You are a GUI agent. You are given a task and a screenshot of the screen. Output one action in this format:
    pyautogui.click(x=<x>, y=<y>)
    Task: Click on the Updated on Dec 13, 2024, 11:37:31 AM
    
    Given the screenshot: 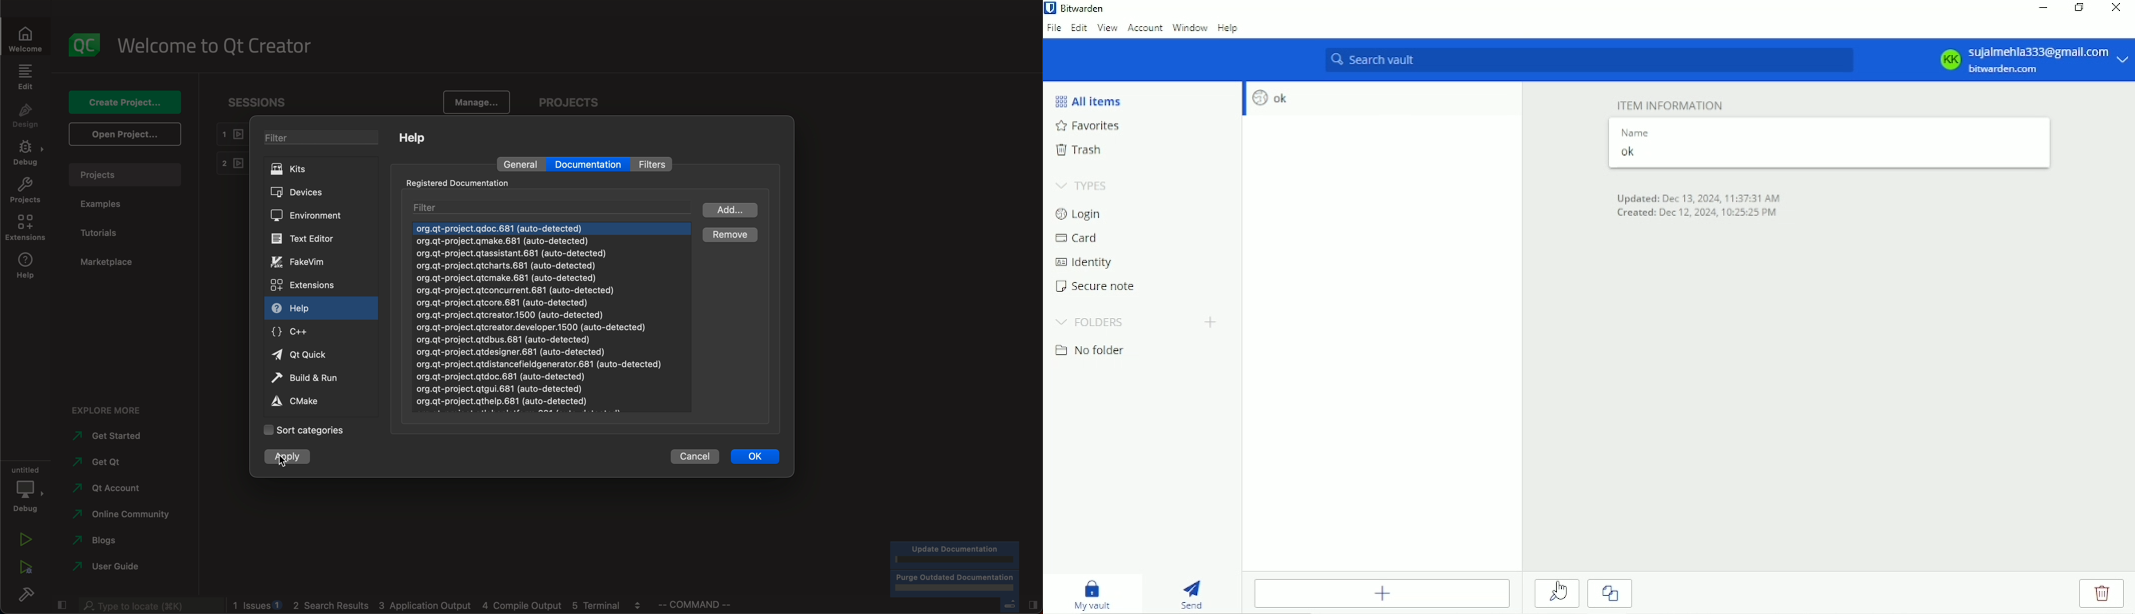 What is the action you would take?
    pyautogui.click(x=1698, y=196)
    